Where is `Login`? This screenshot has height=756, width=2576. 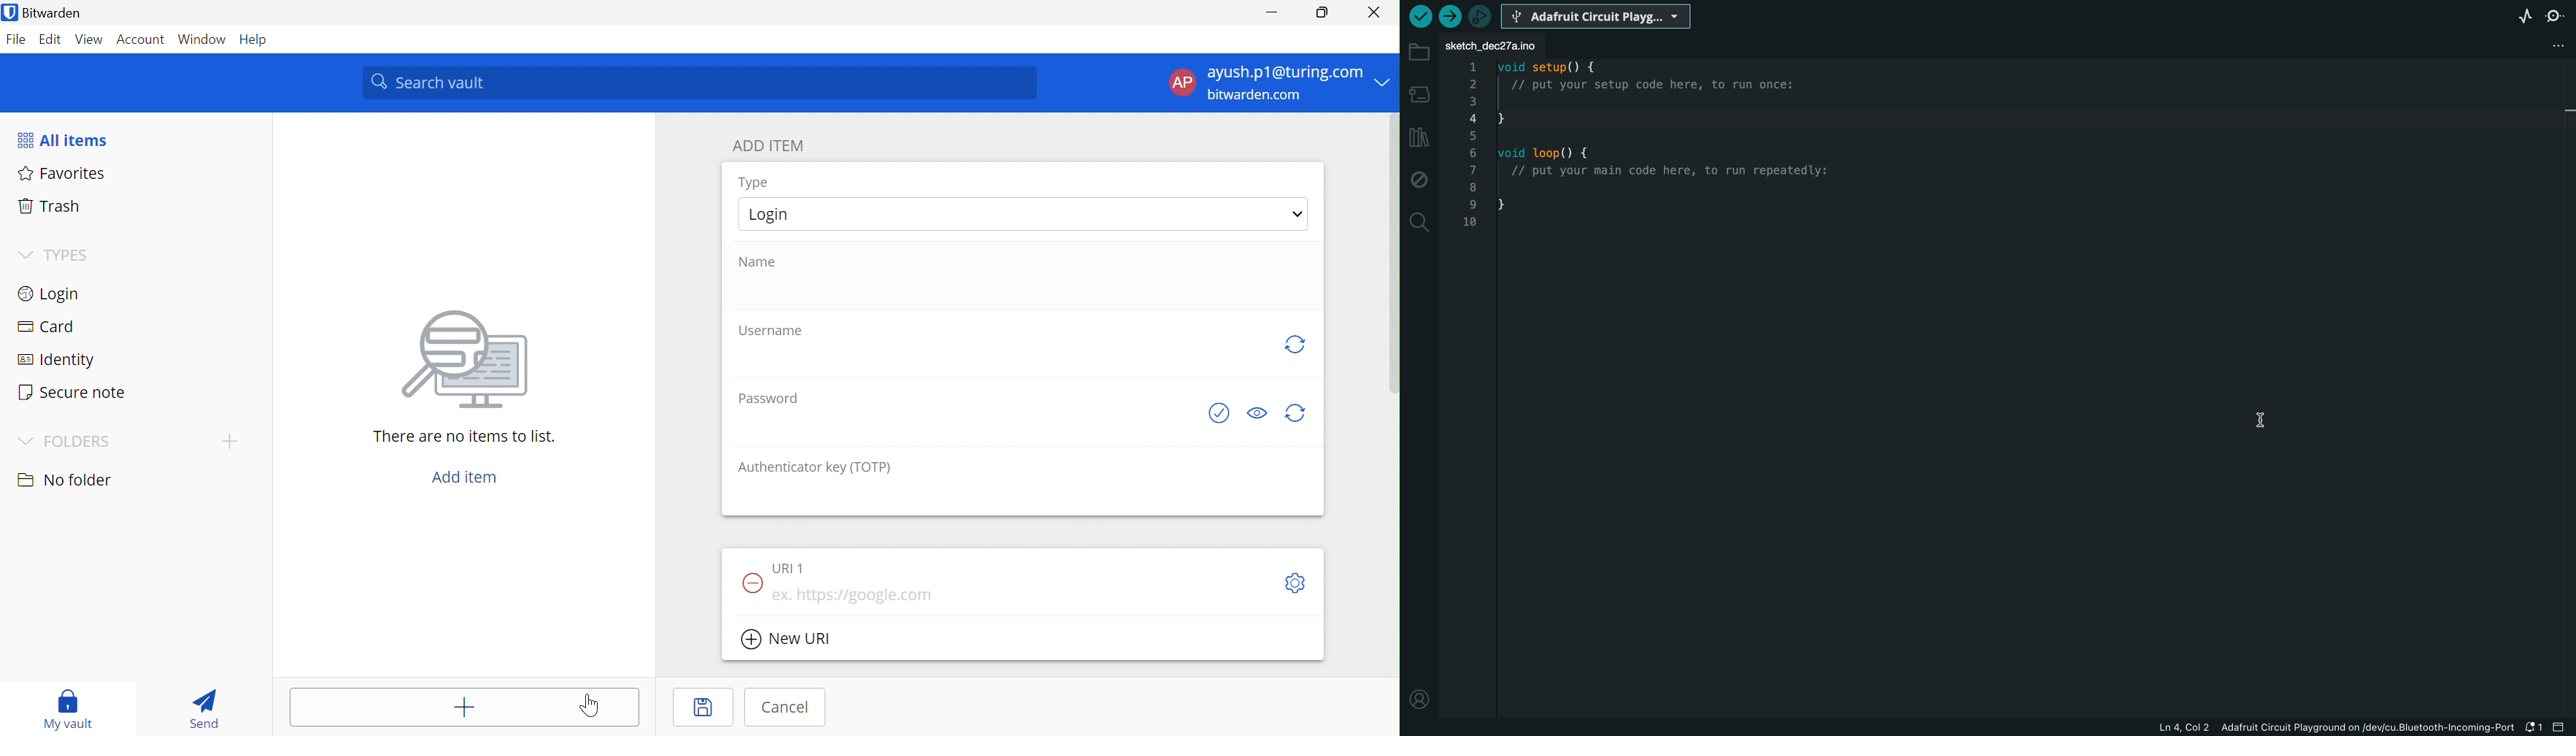
Login is located at coordinates (771, 215).